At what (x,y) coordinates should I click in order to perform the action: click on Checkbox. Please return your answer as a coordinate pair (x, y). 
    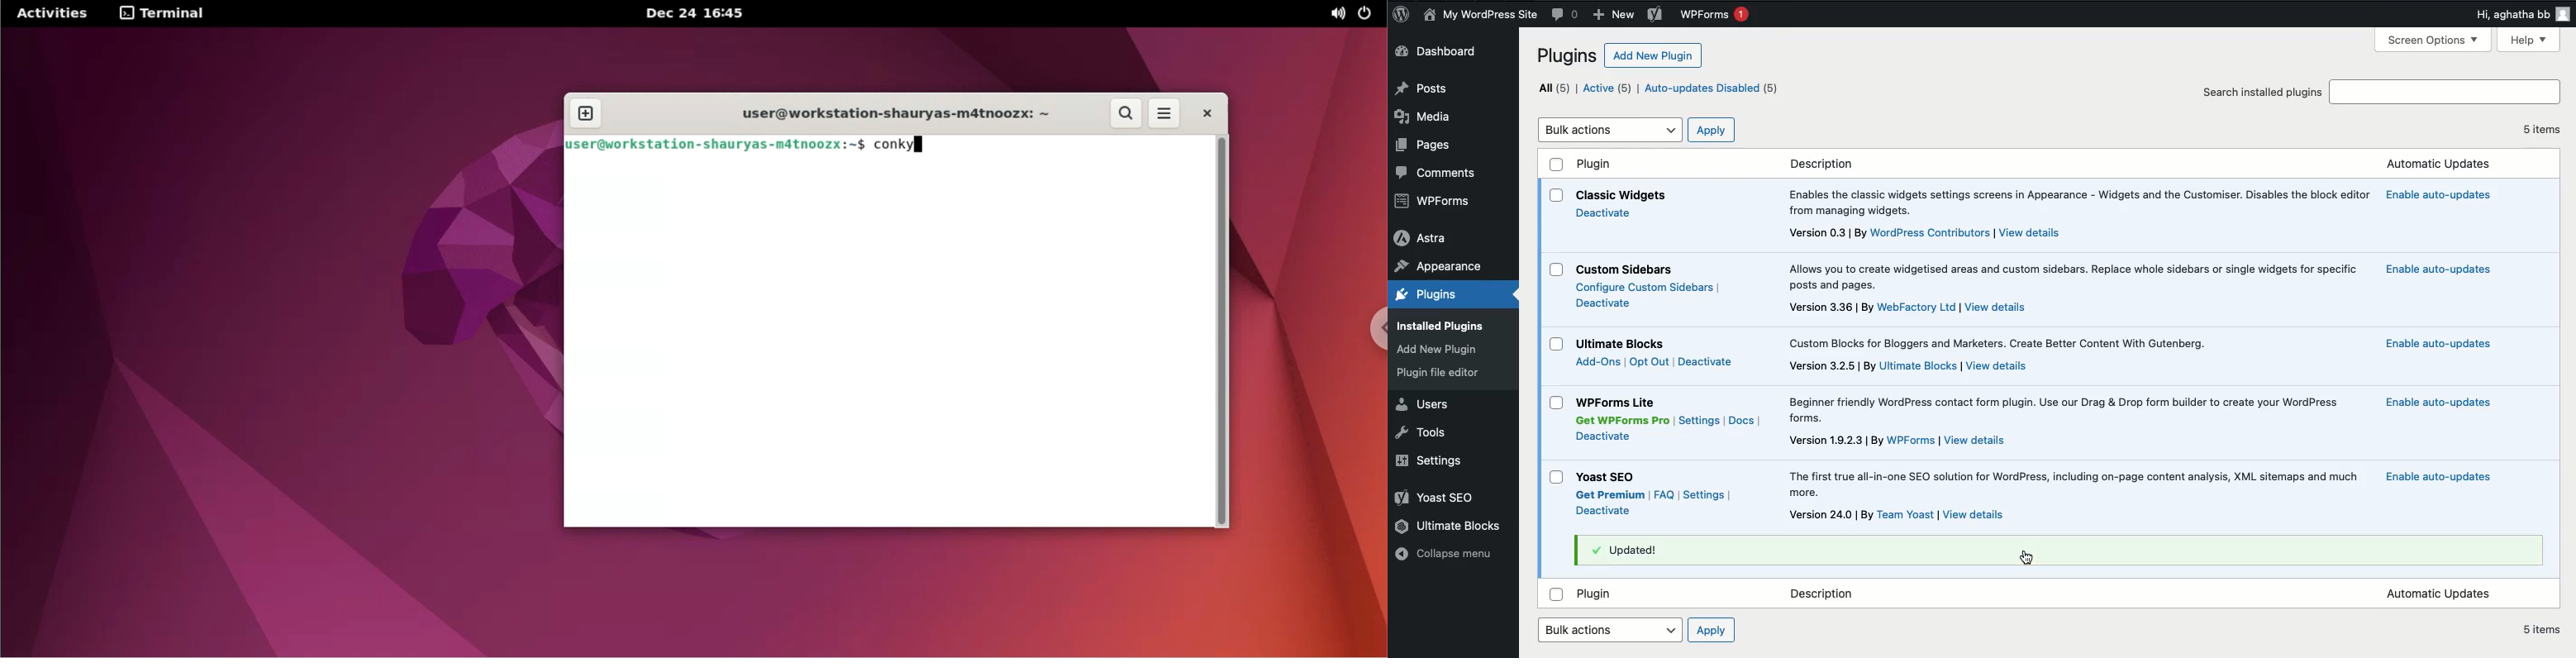
    Looking at the image, I should click on (1556, 403).